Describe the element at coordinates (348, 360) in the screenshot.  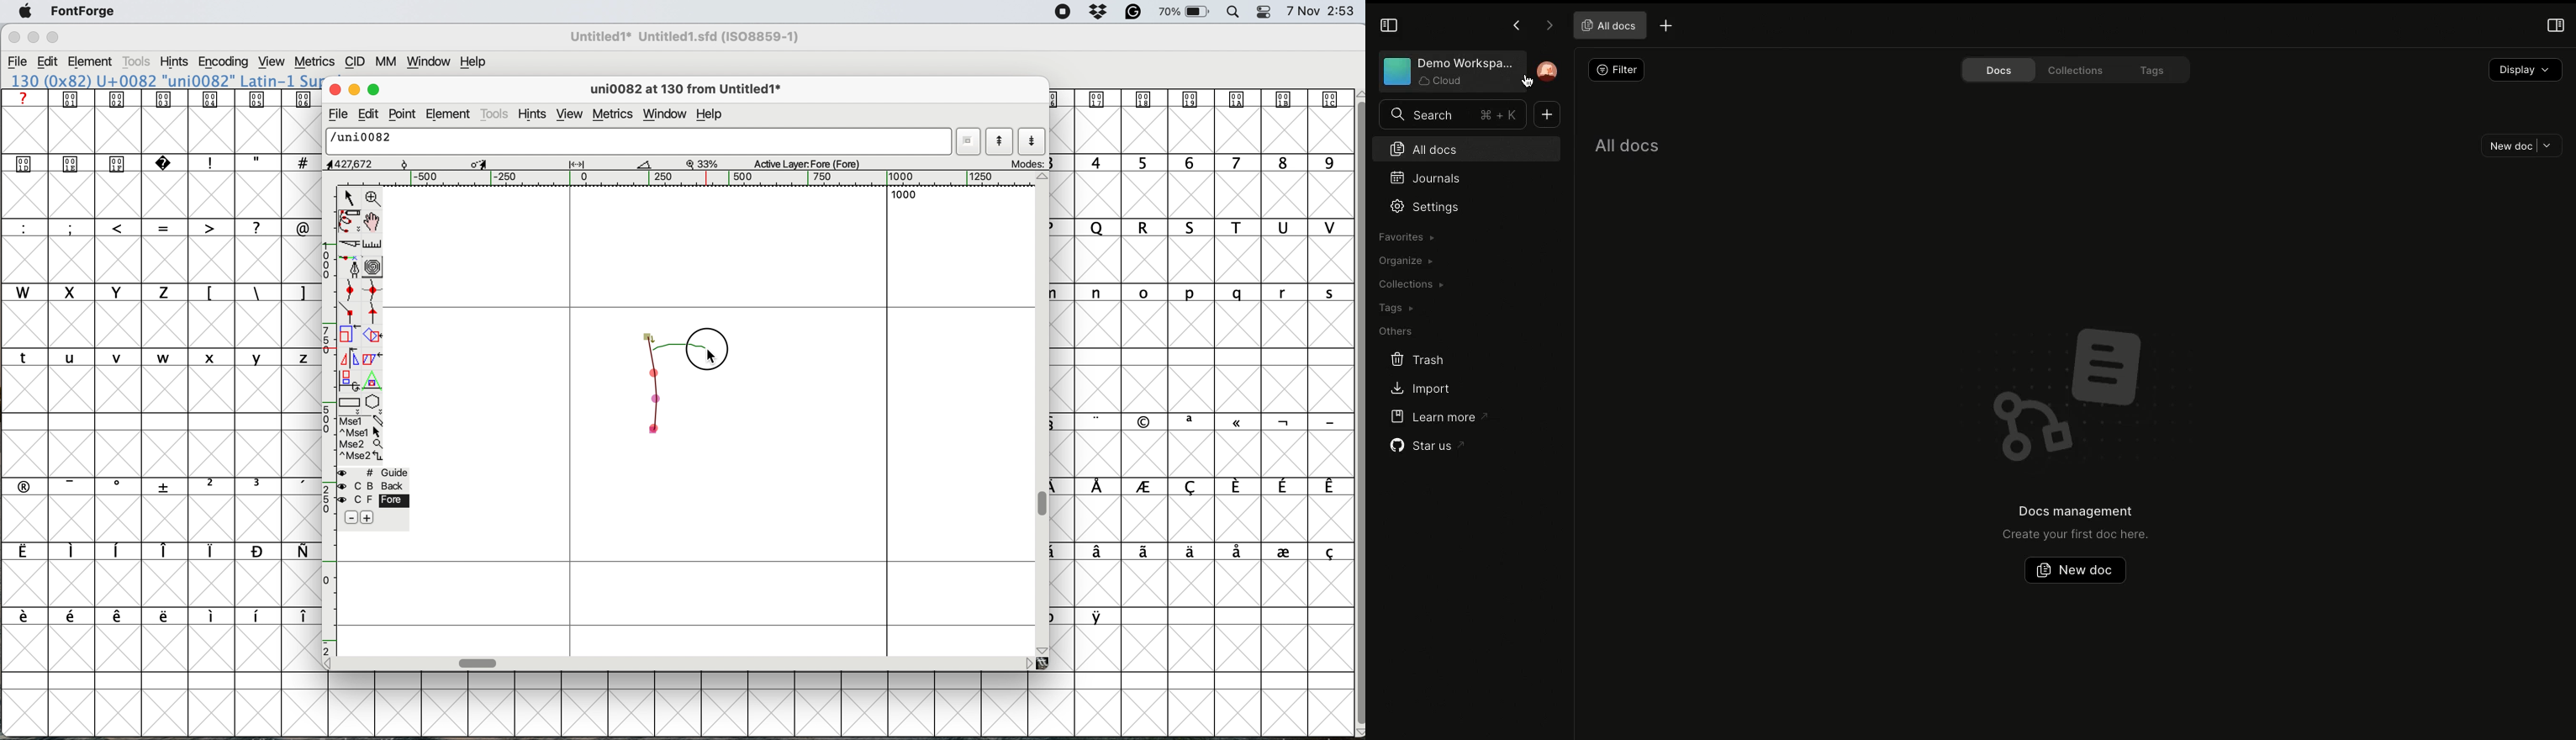
I see `flip selection` at that location.